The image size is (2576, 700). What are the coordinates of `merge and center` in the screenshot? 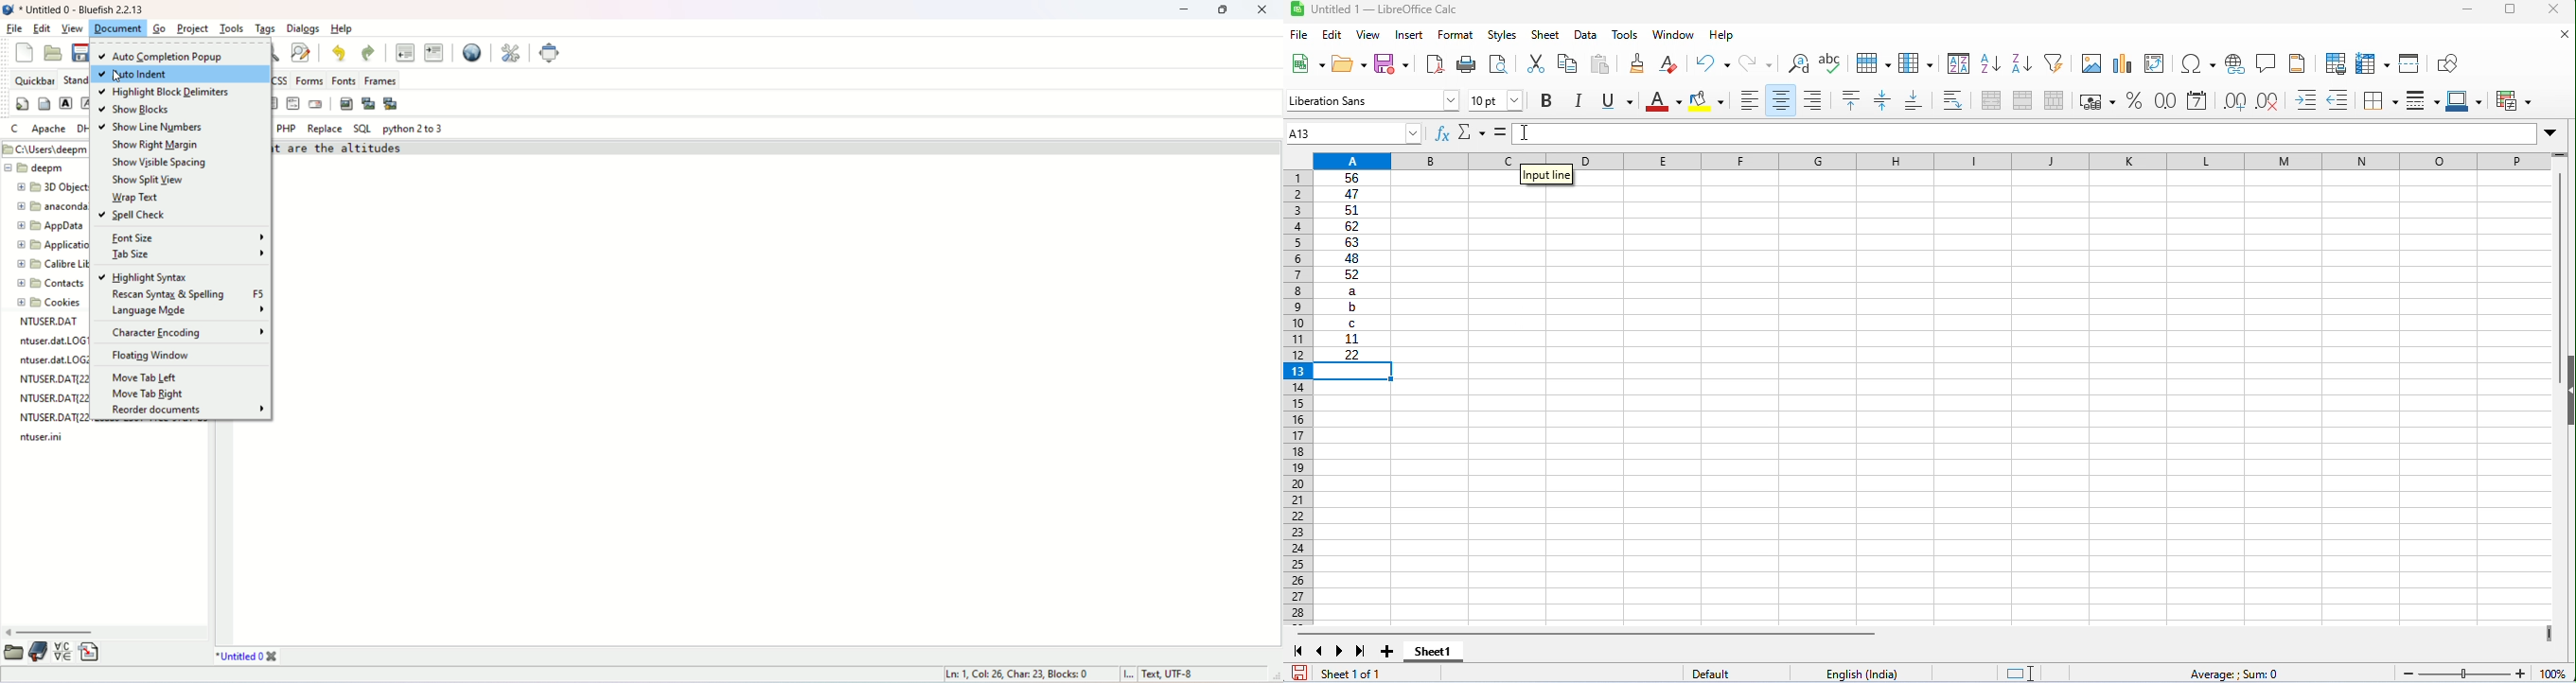 It's located at (1991, 100).